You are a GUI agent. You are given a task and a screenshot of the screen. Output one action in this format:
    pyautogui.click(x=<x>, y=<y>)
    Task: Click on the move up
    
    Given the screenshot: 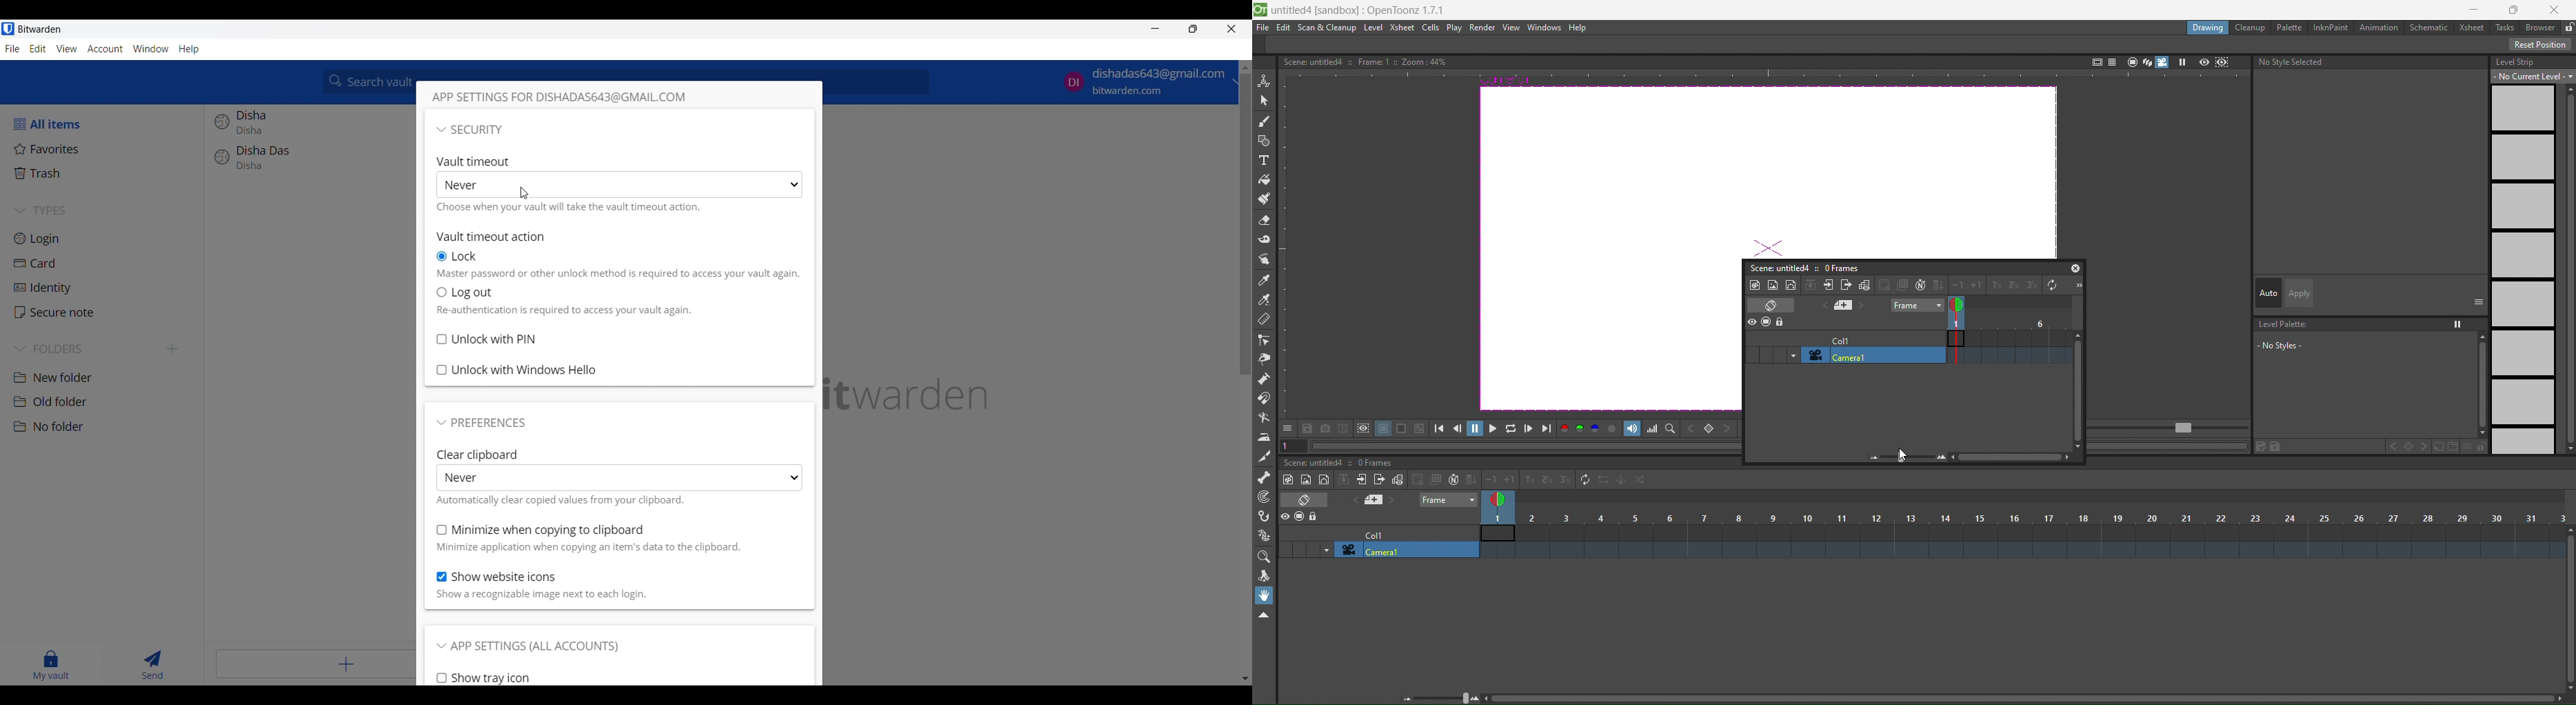 What is the action you would take?
    pyautogui.click(x=1245, y=67)
    